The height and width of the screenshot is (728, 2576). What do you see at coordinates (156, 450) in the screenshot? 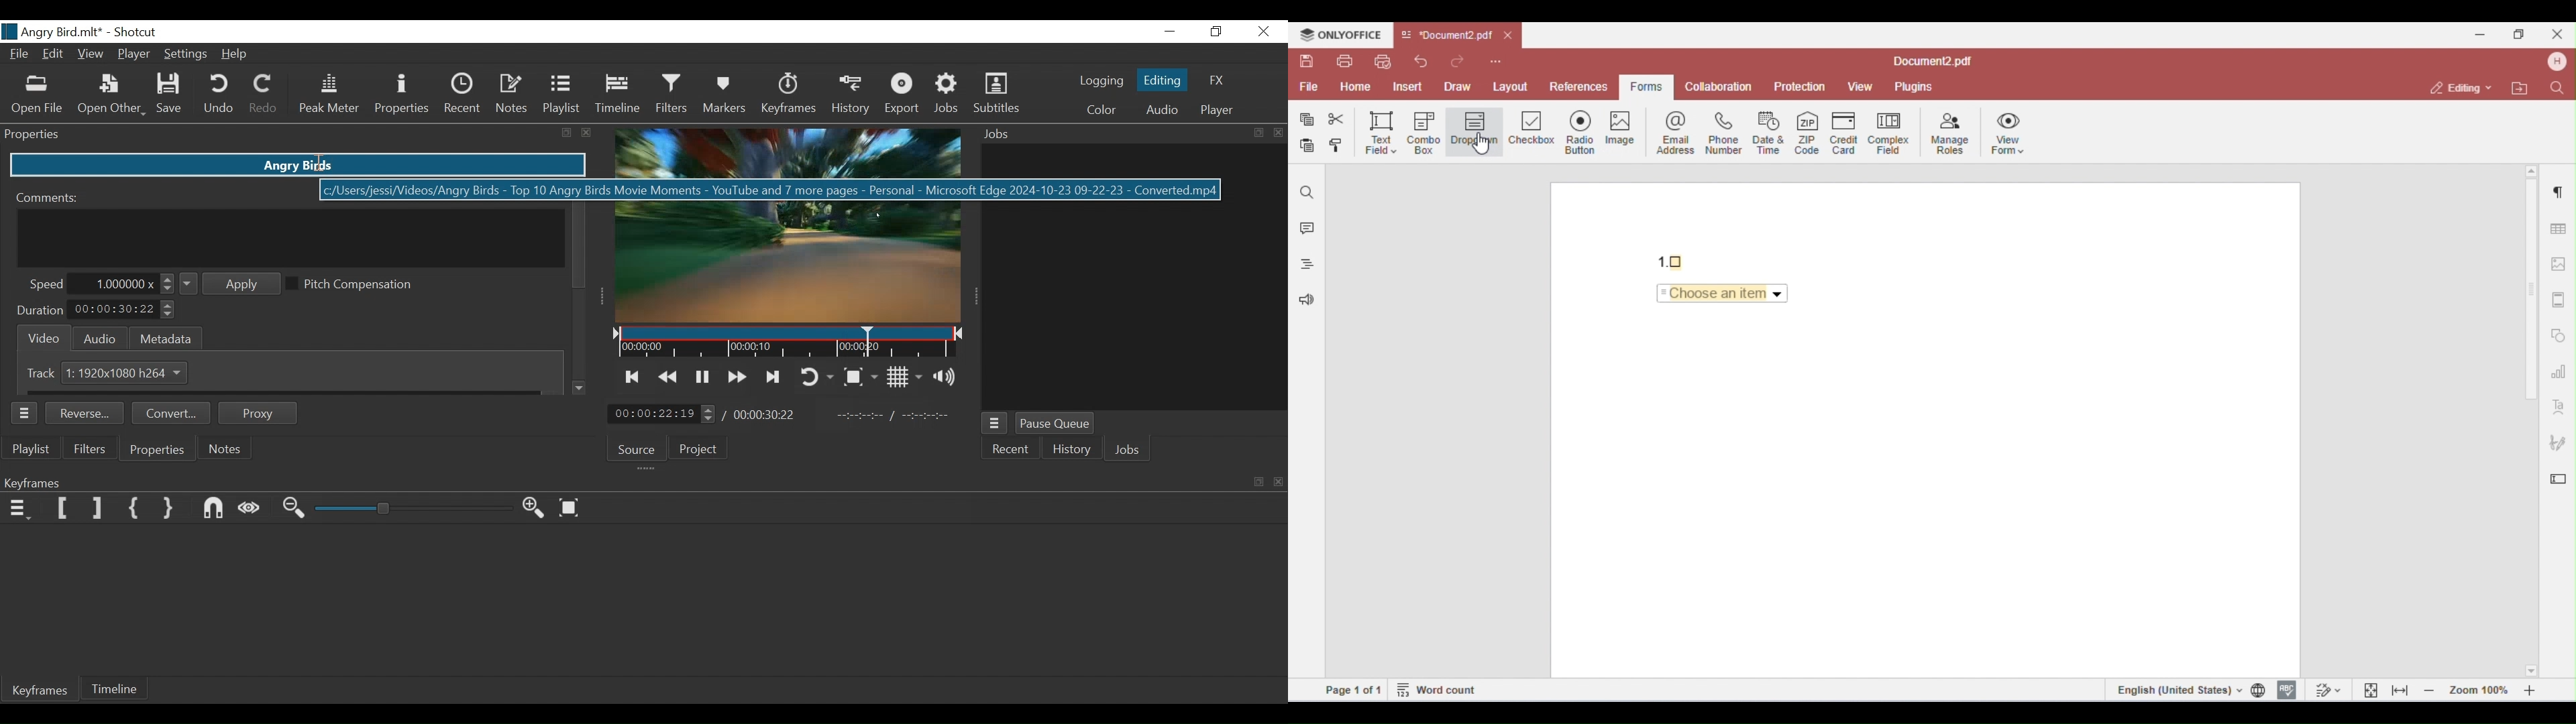
I see `Properties` at bounding box center [156, 450].